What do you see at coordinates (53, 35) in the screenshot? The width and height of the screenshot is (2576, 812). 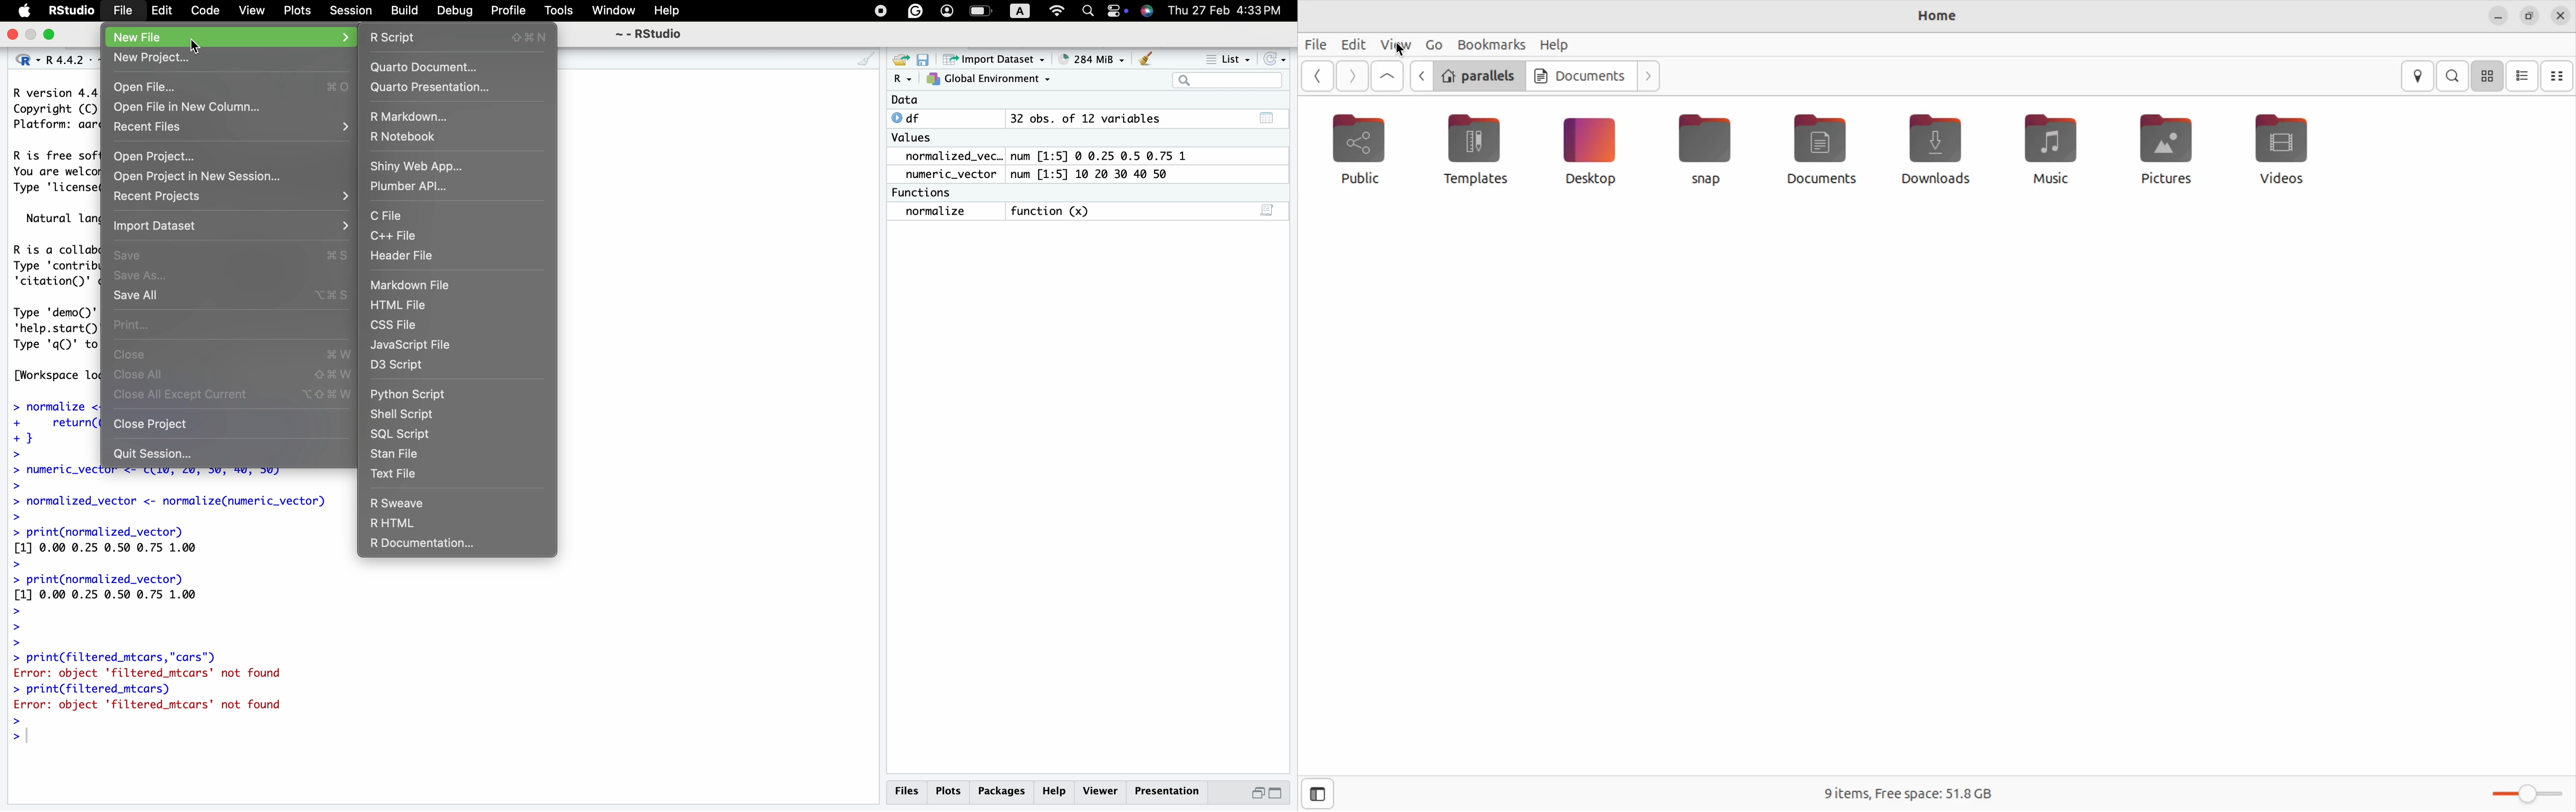 I see `open` at bounding box center [53, 35].